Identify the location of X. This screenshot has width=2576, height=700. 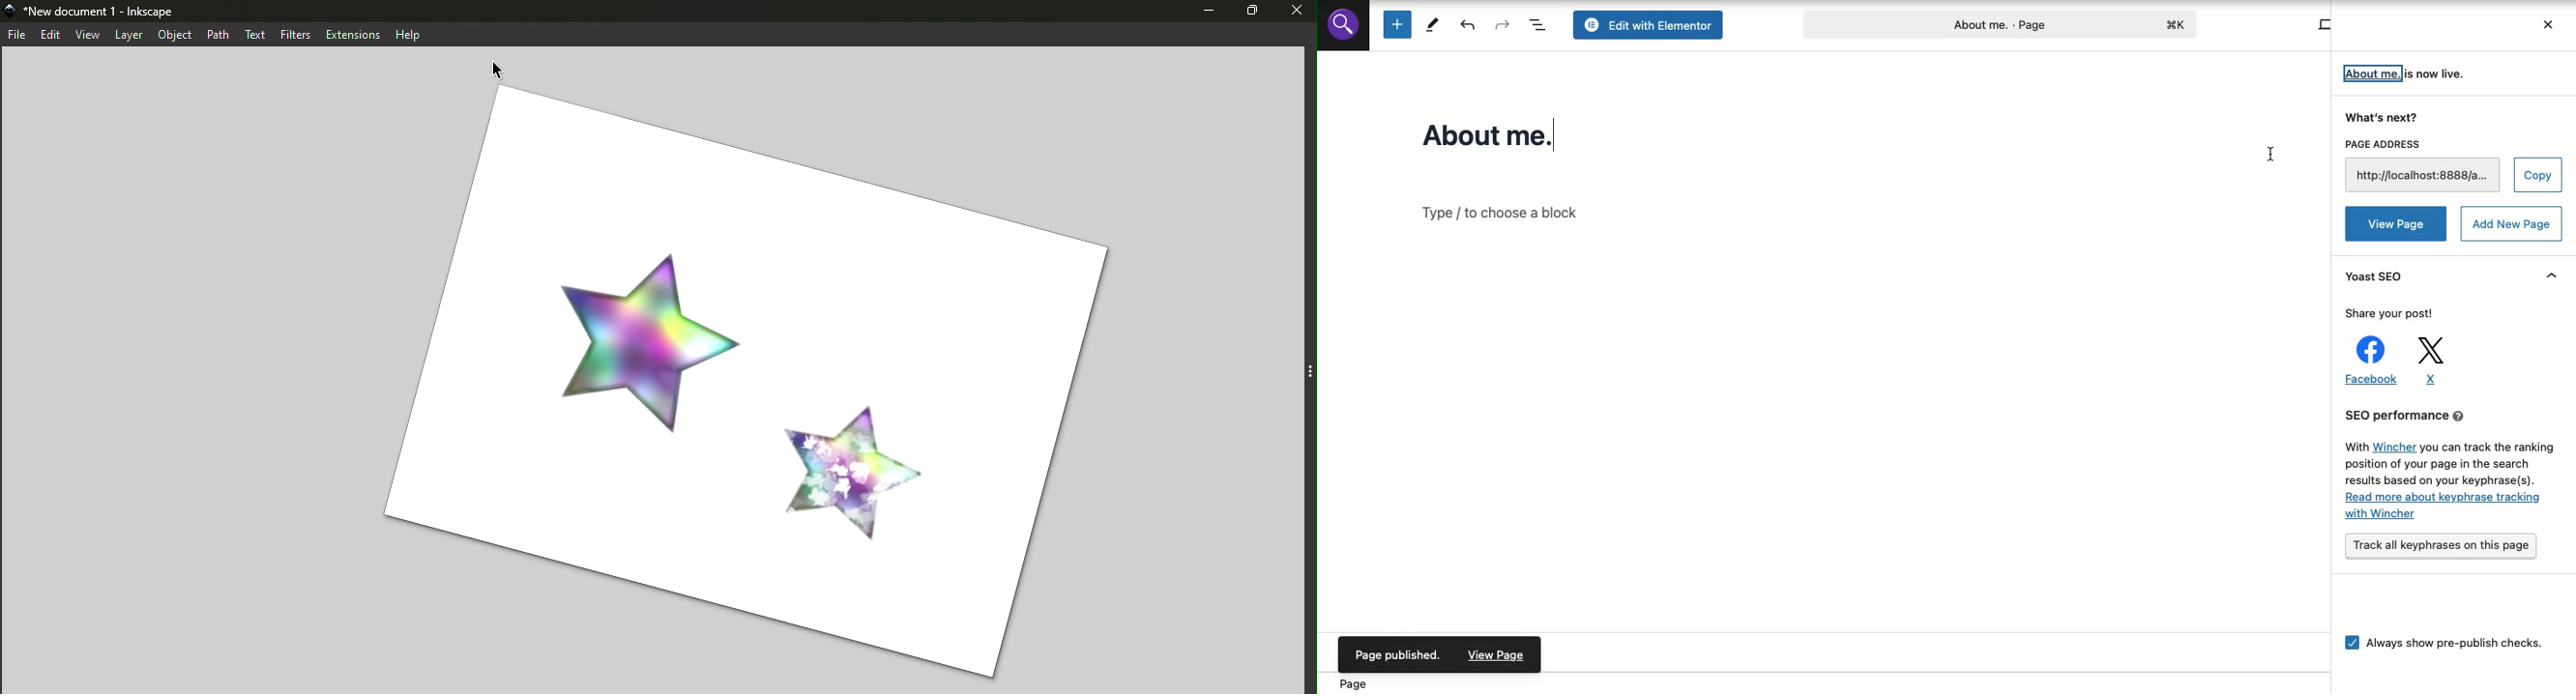
(2433, 362).